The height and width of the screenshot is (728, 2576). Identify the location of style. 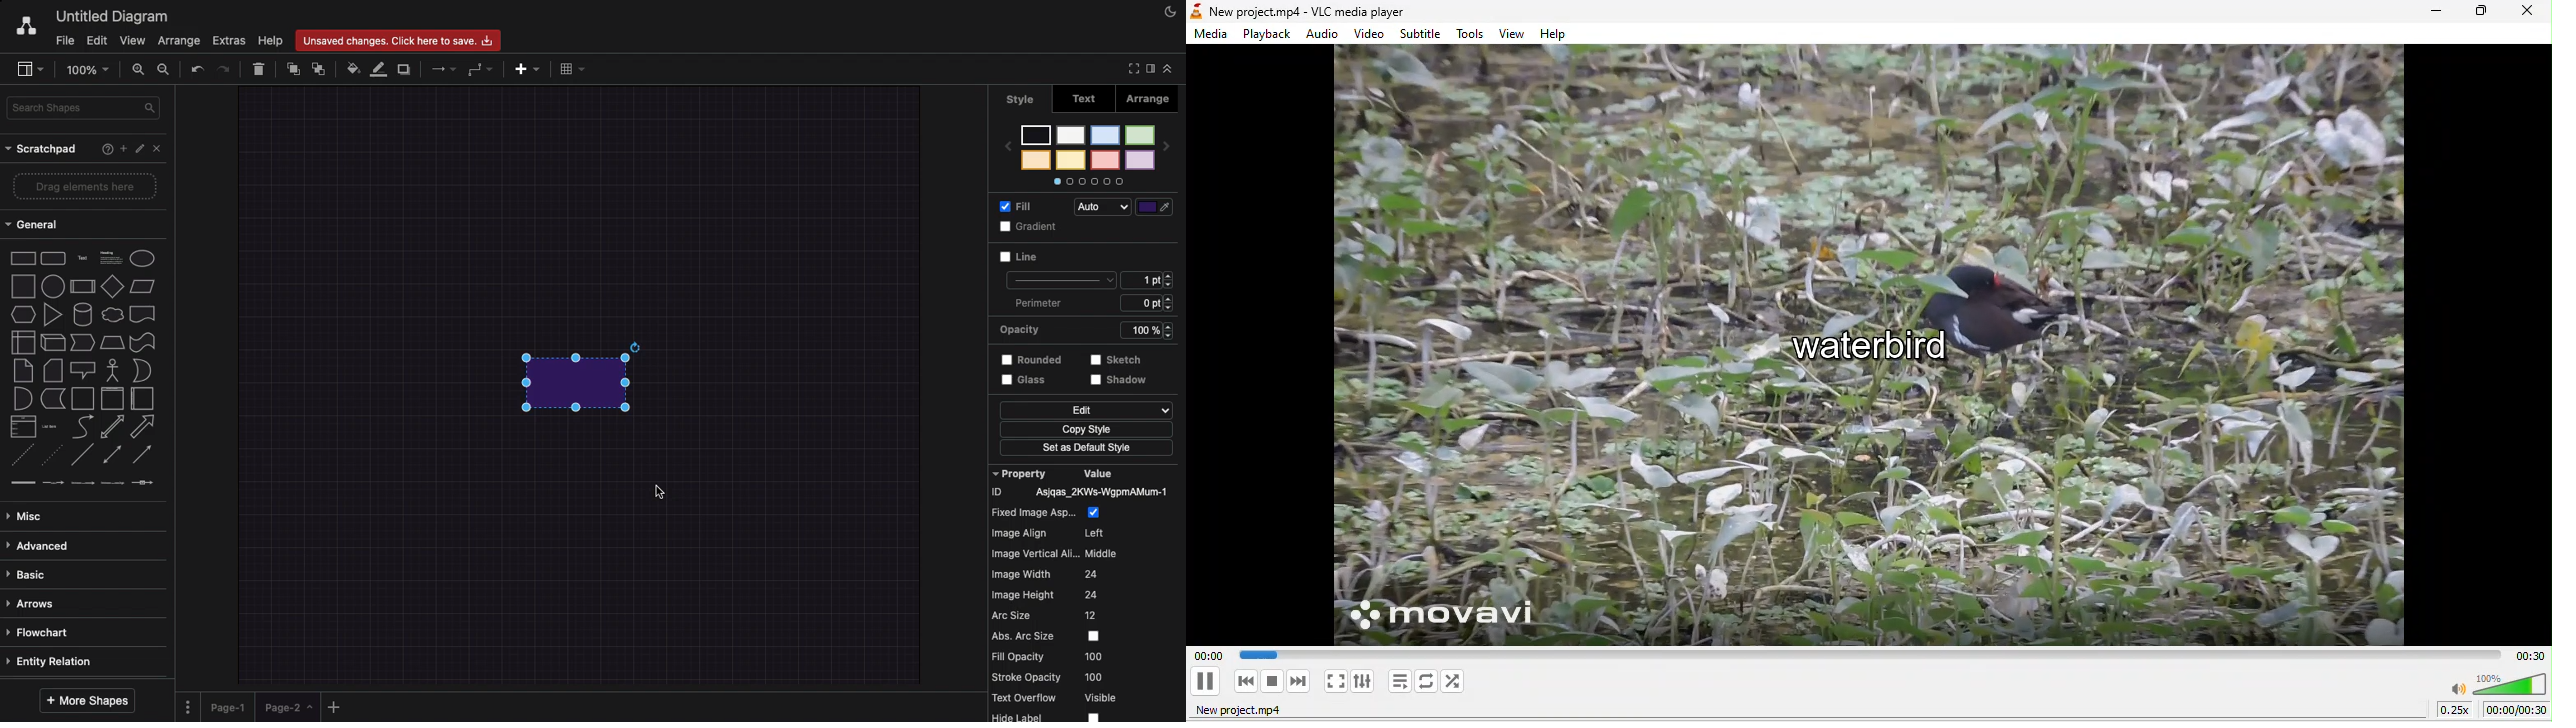
(1021, 99).